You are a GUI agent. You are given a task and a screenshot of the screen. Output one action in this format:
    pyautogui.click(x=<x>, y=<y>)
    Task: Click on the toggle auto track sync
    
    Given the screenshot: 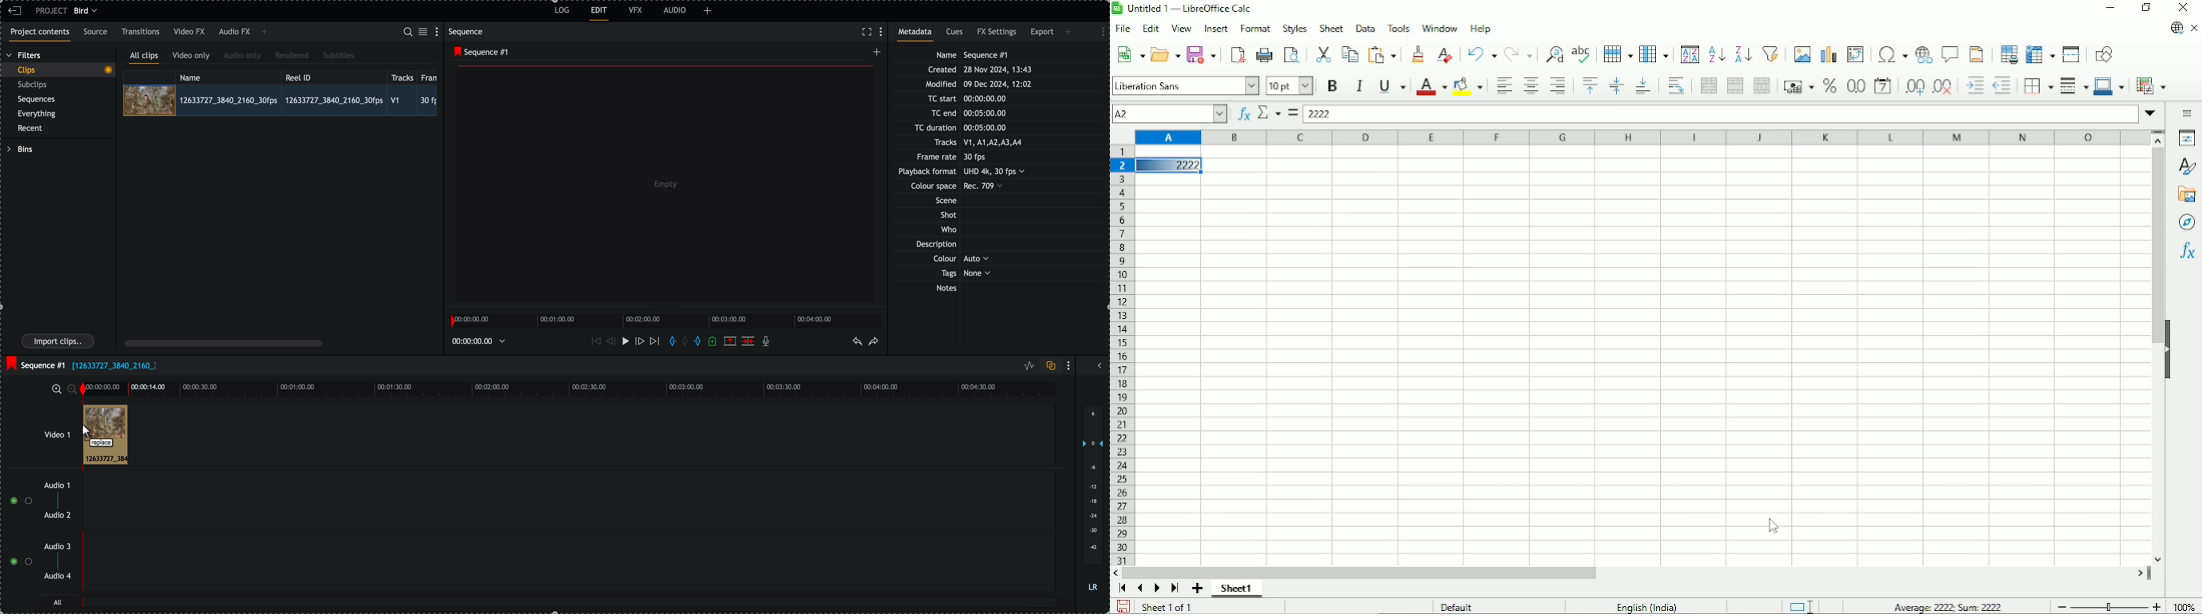 What is the action you would take?
    pyautogui.click(x=1049, y=366)
    